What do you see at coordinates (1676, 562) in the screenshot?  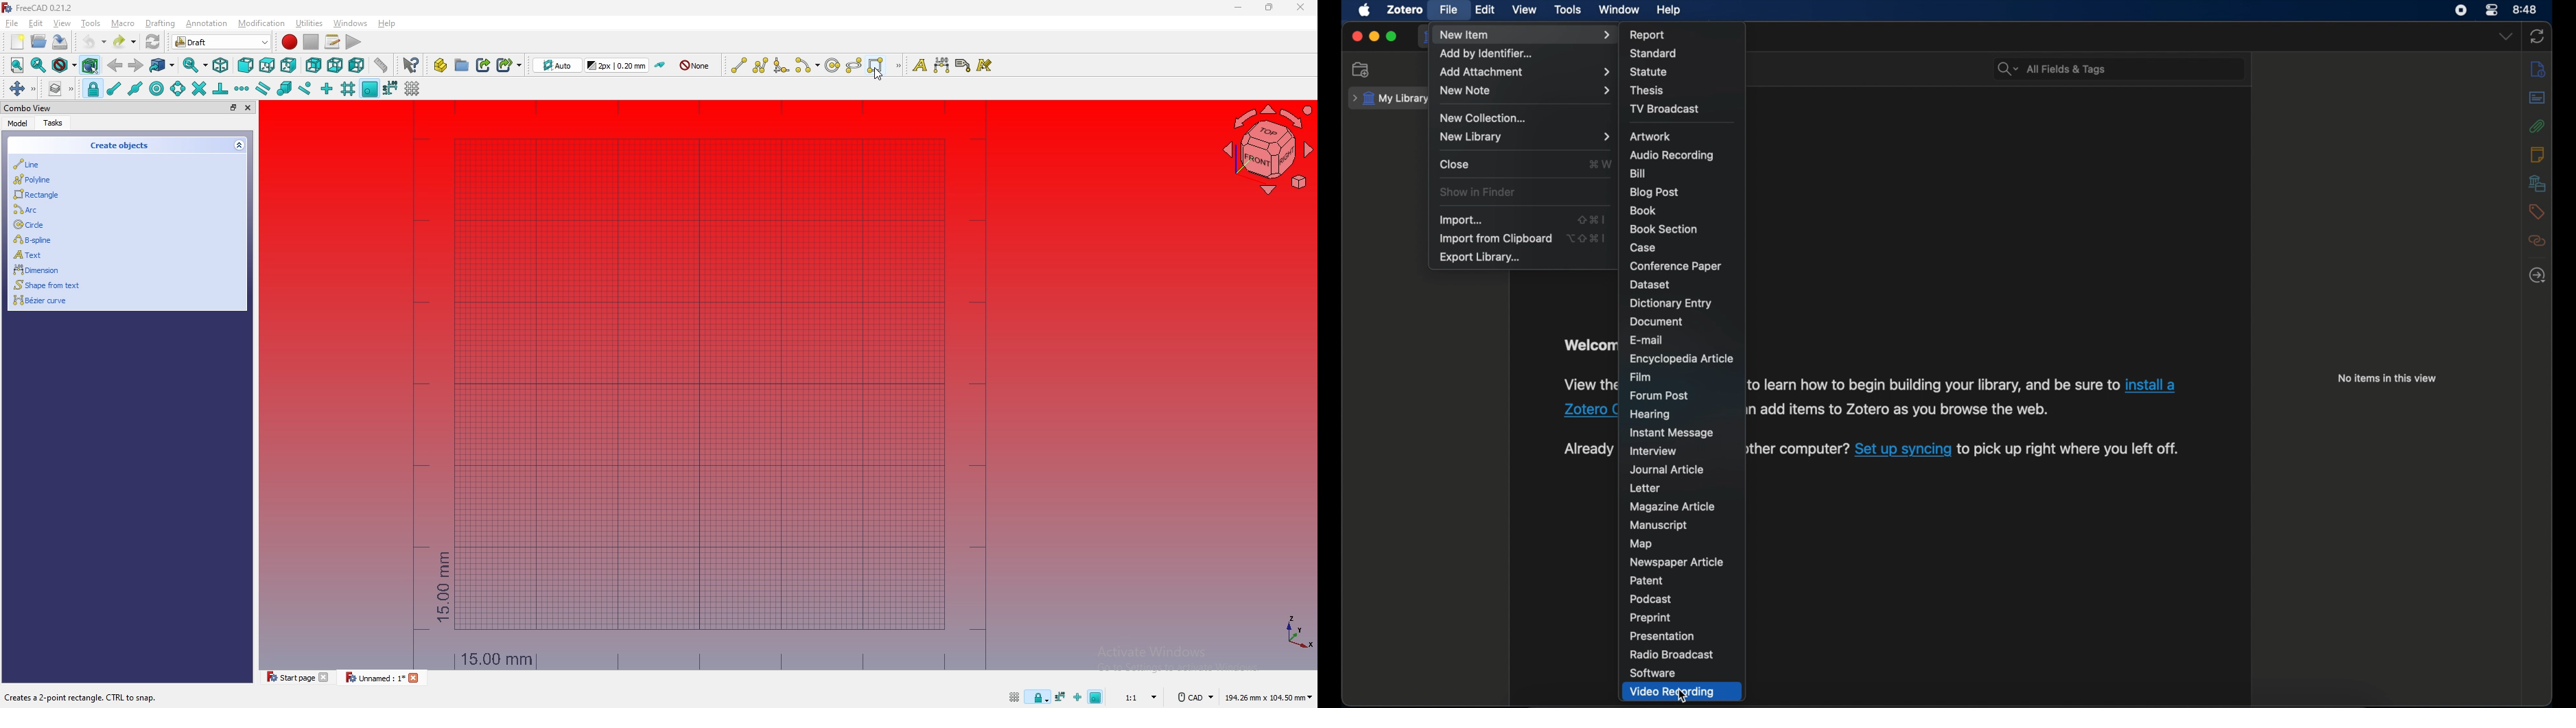 I see `newspaper article` at bounding box center [1676, 562].